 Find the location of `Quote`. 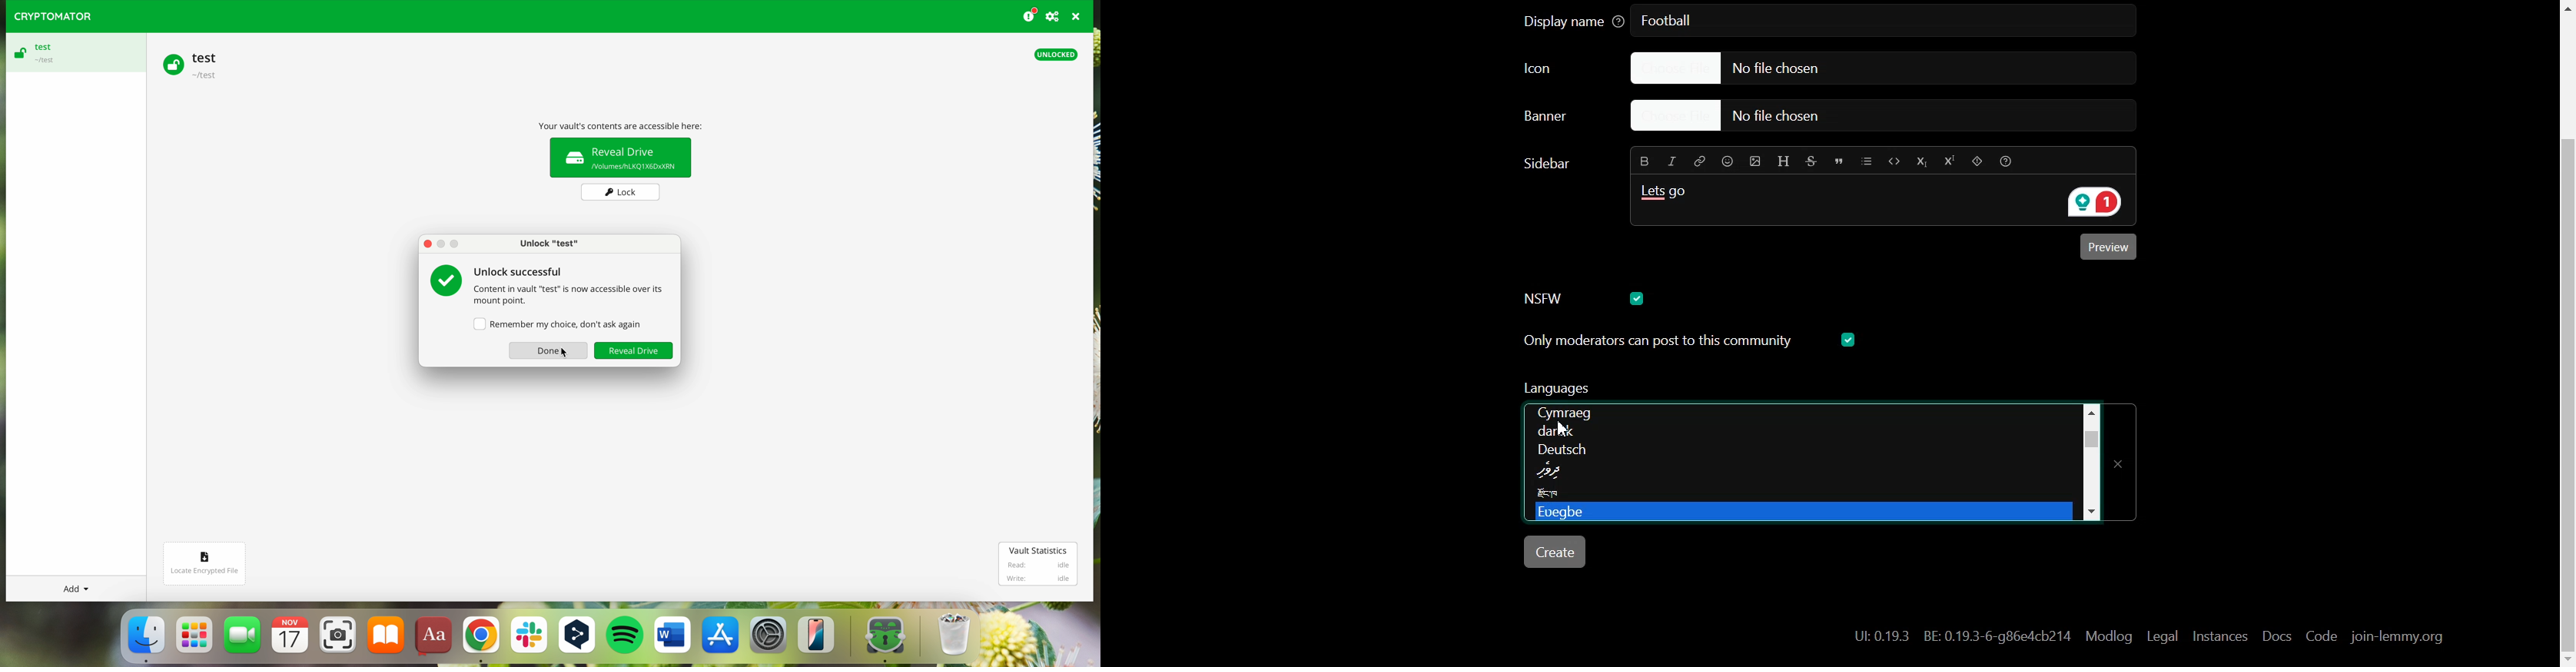

Quote is located at coordinates (1841, 160).